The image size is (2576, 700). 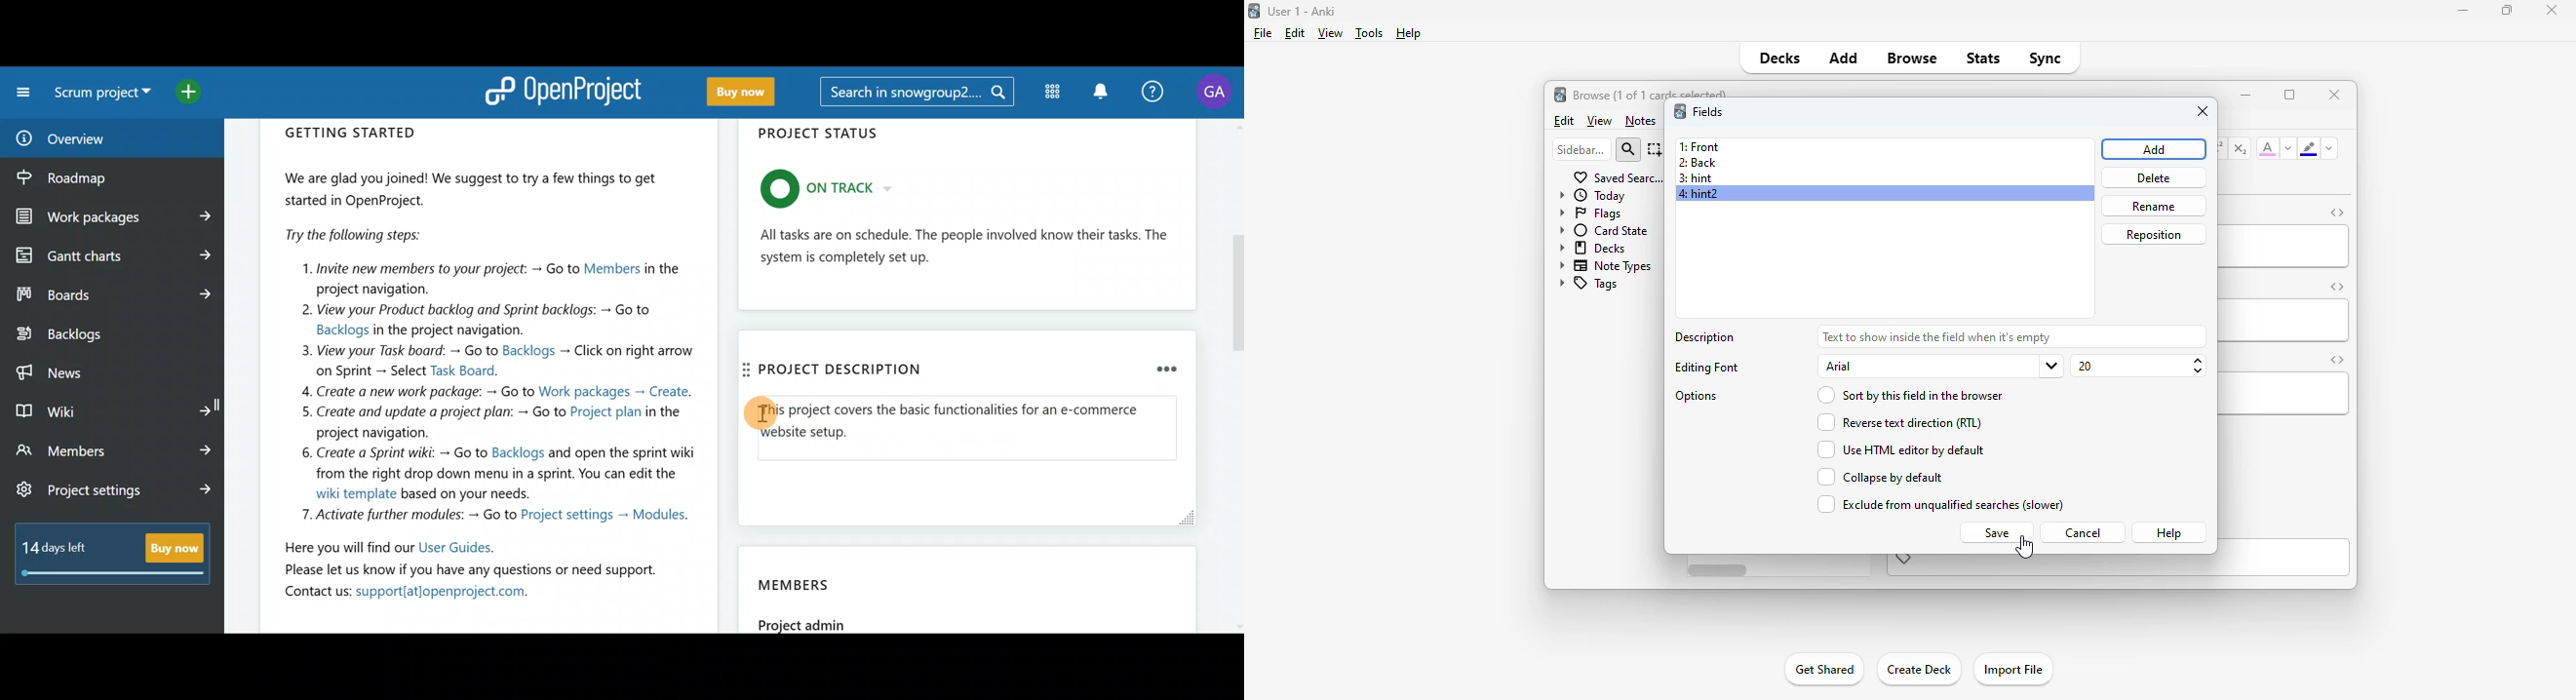 I want to click on sidebar filter, so click(x=1581, y=149).